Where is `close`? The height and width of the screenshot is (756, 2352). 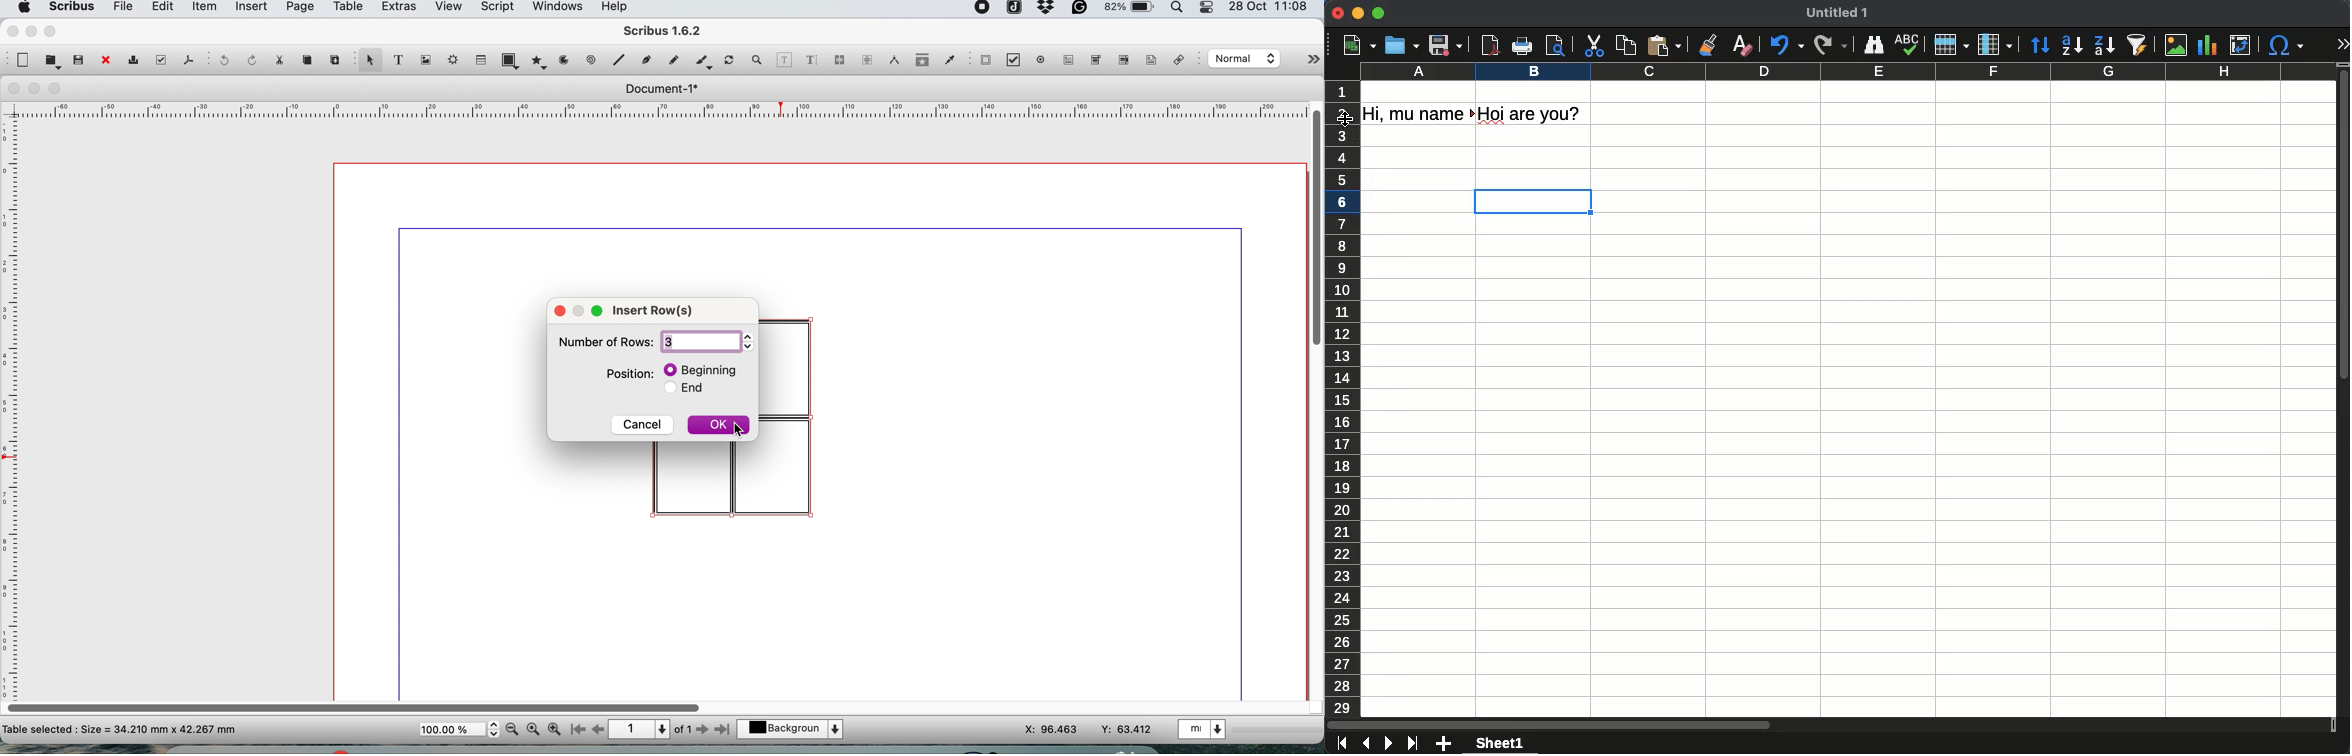
close is located at coordinates (560, 310).